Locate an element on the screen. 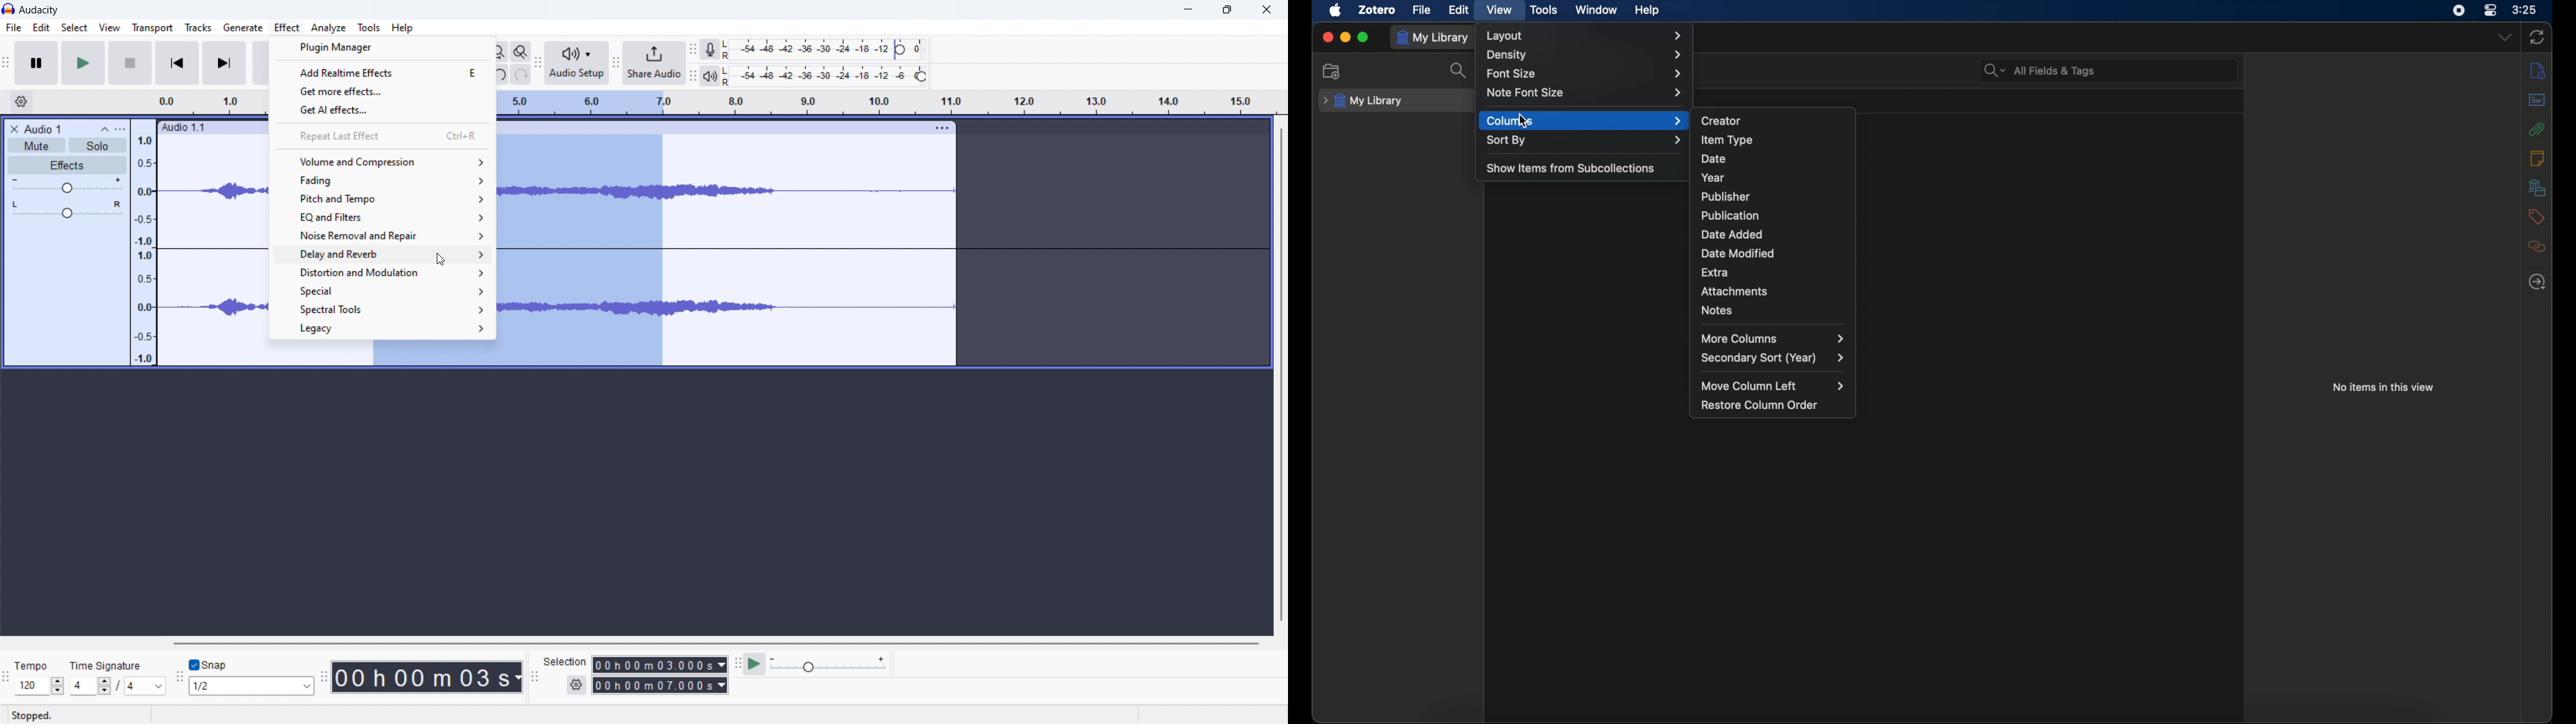  distortion and modulation is located at coordinates (382, 272).